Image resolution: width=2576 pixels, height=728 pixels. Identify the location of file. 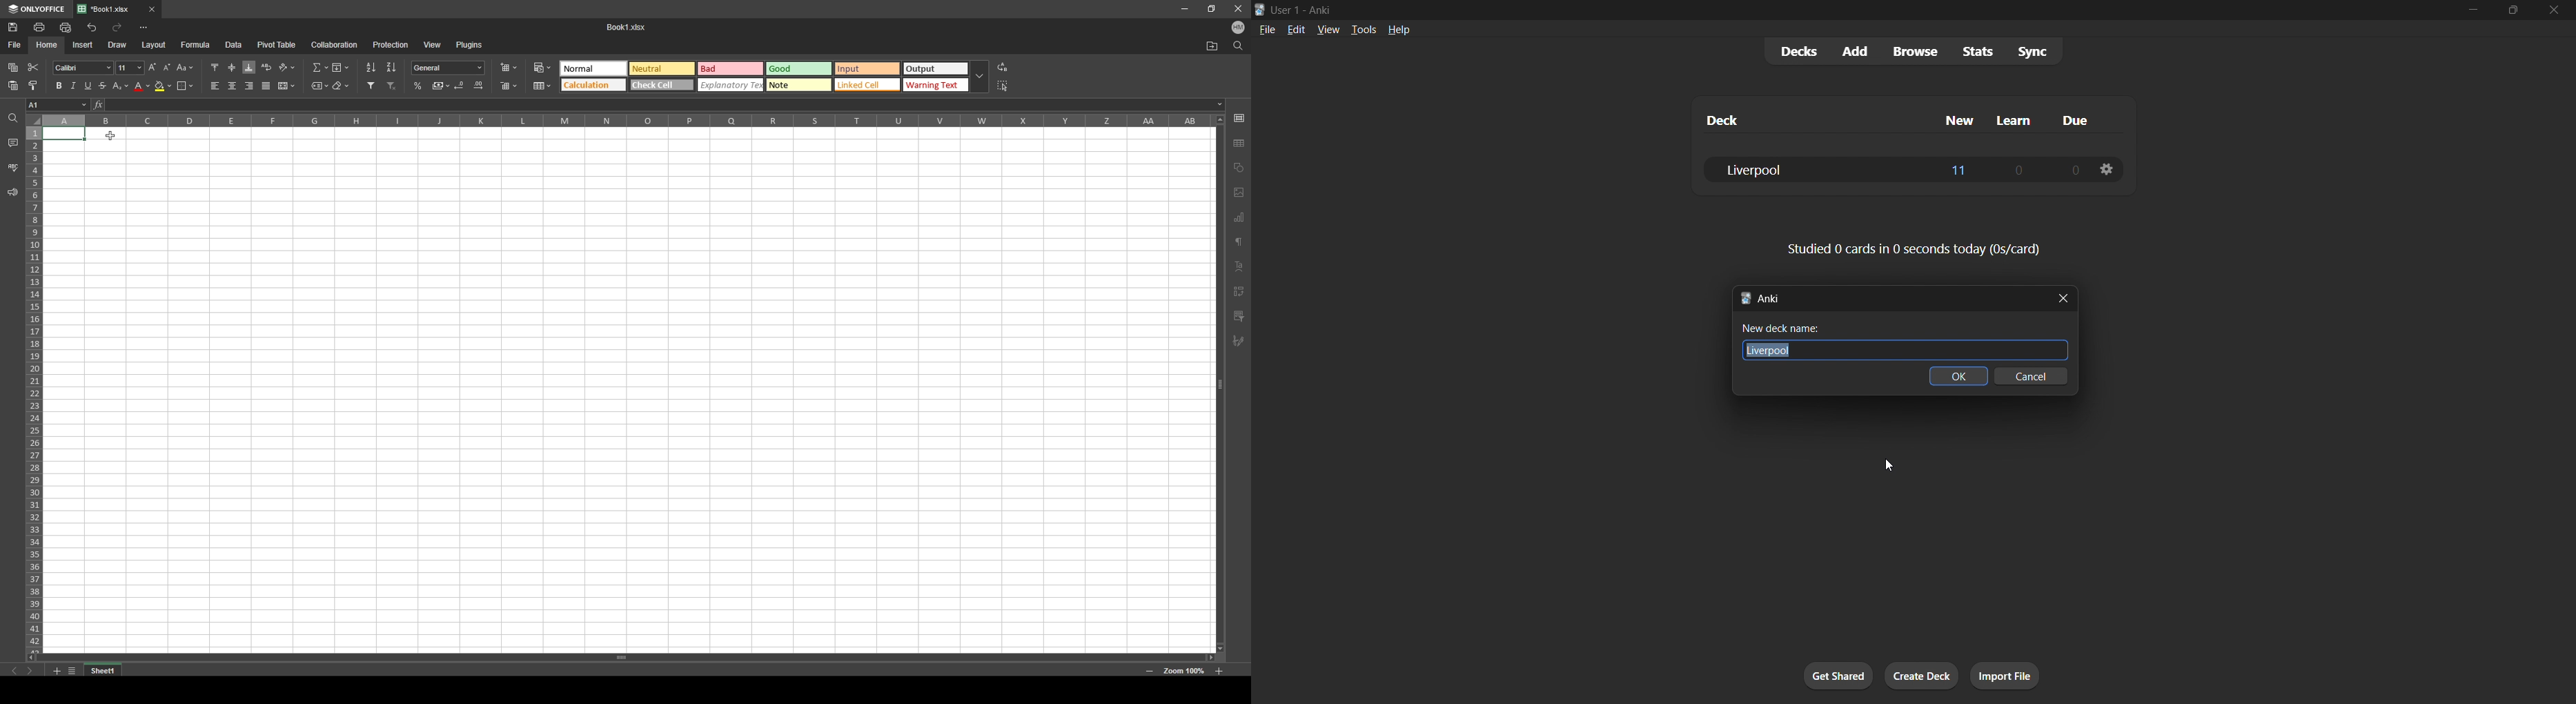
(16, 46).